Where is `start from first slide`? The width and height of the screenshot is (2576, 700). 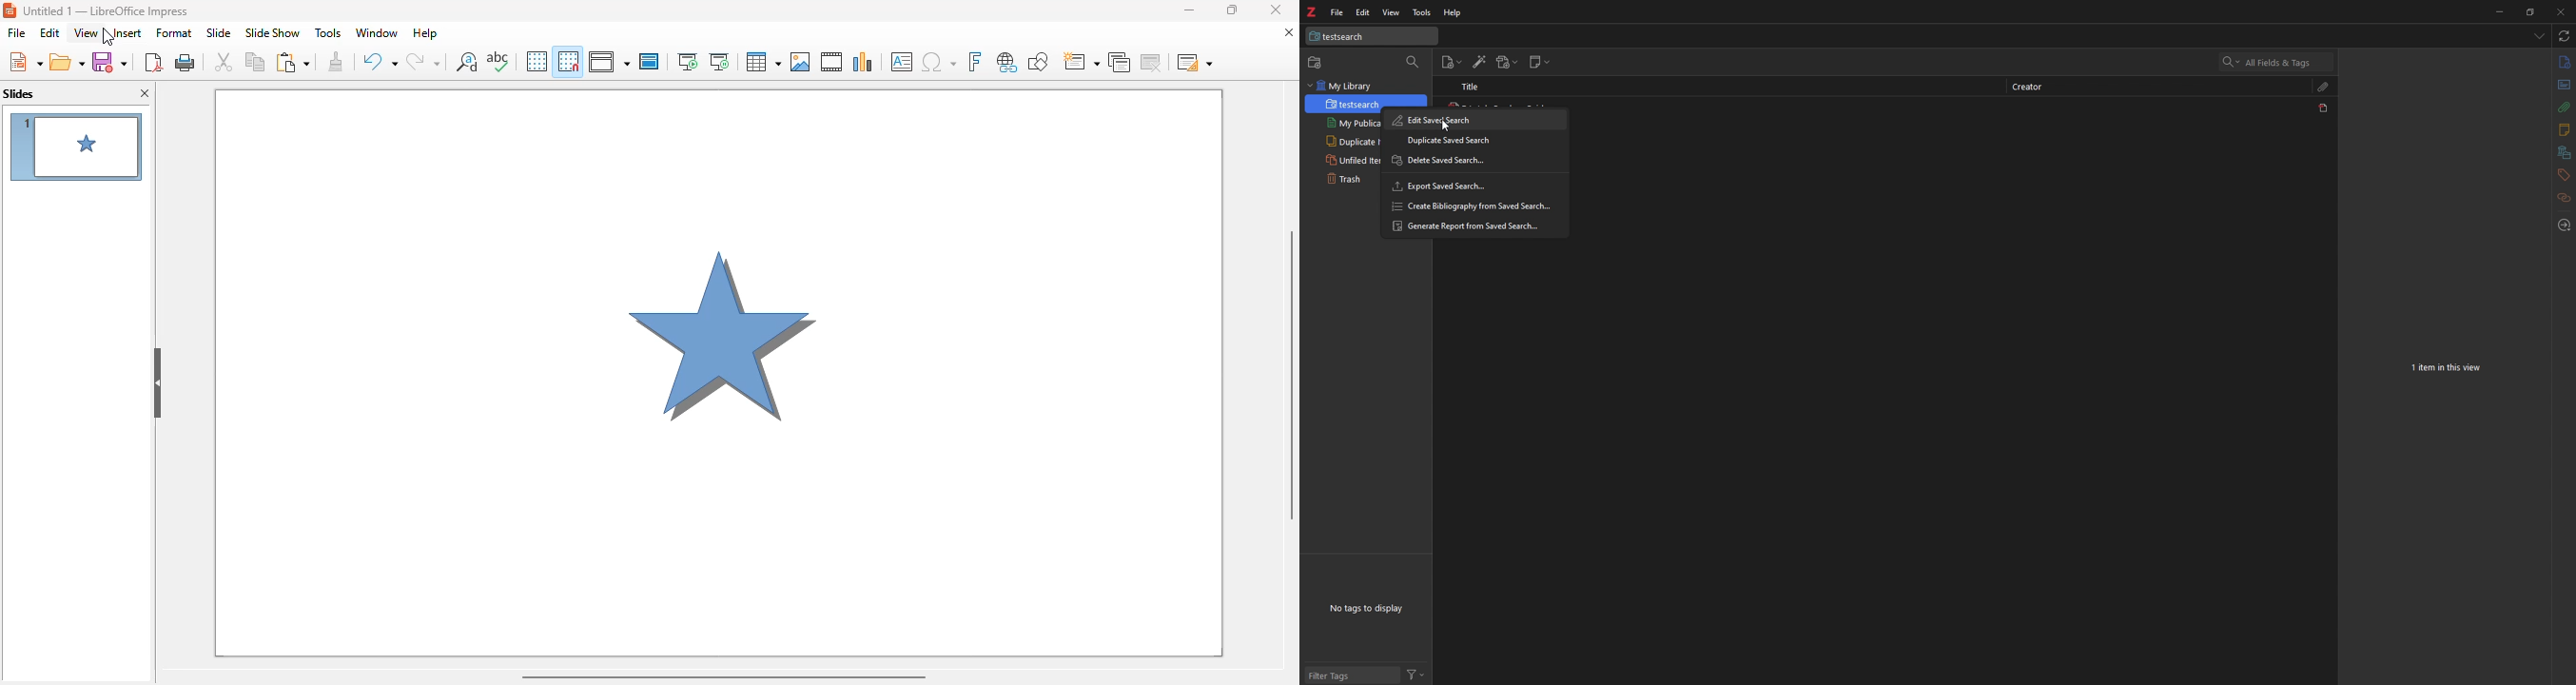
start from first slide is located at coordinates (689, 62).